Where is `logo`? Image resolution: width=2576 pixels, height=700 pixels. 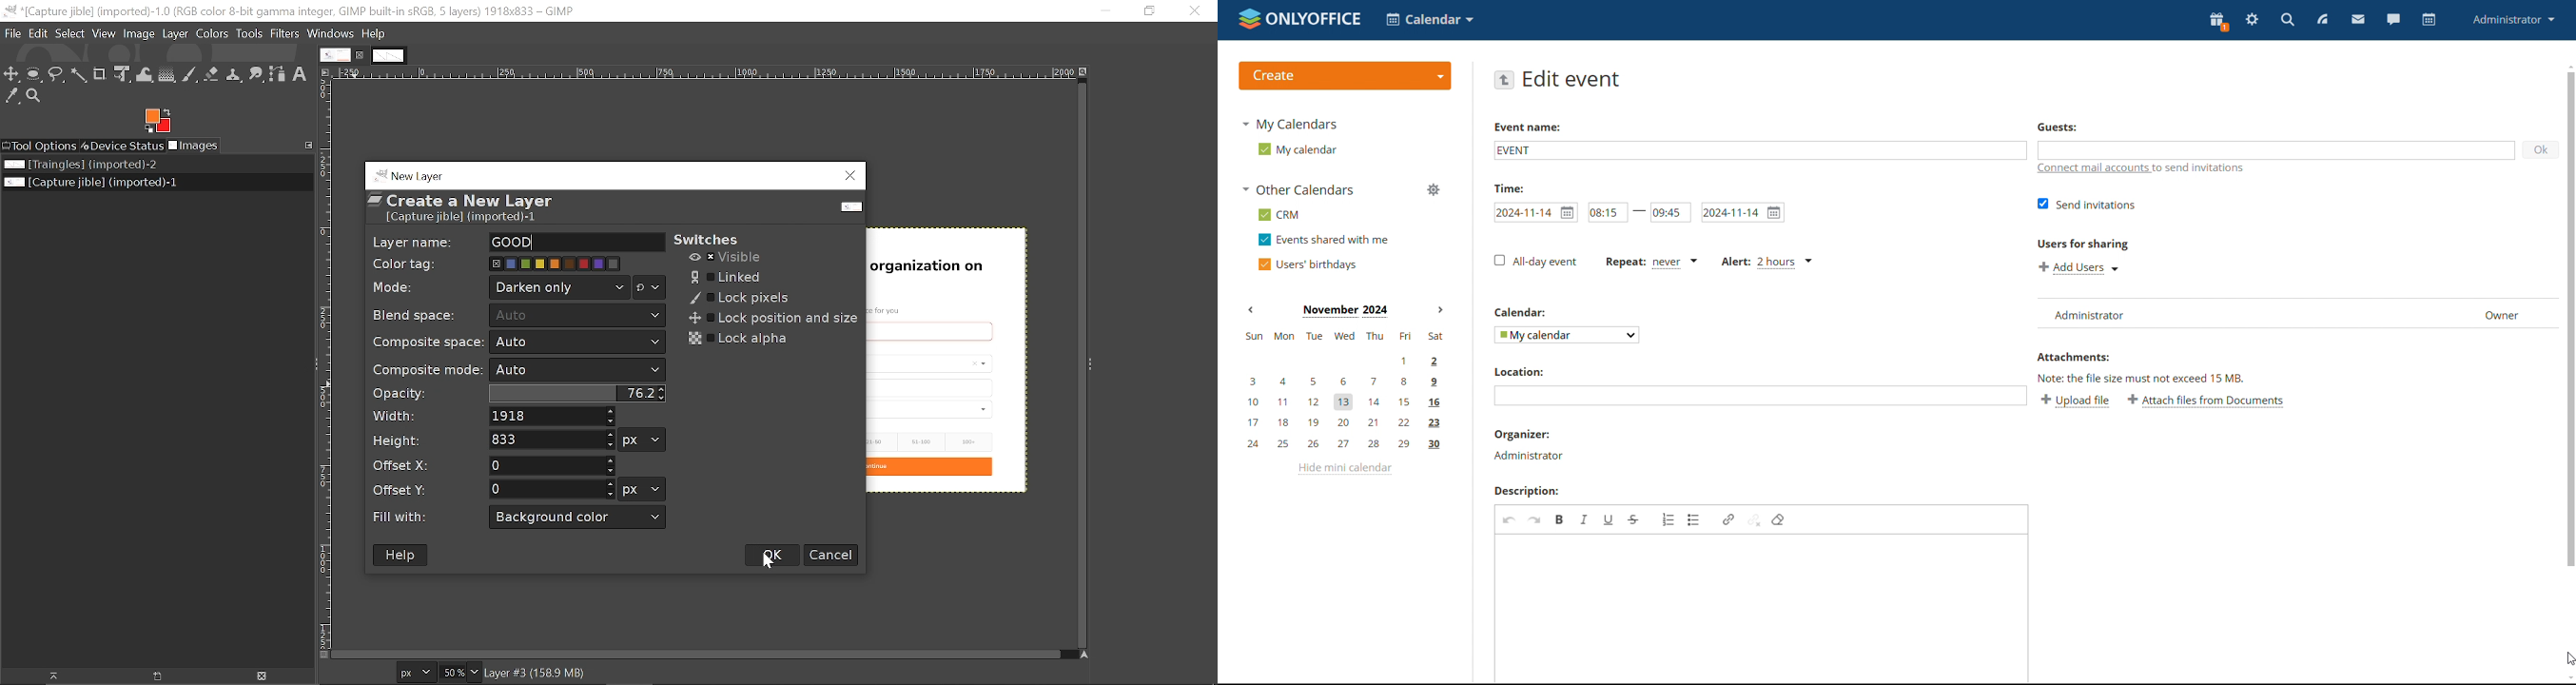
logo is located at coordinates (1300, 20).